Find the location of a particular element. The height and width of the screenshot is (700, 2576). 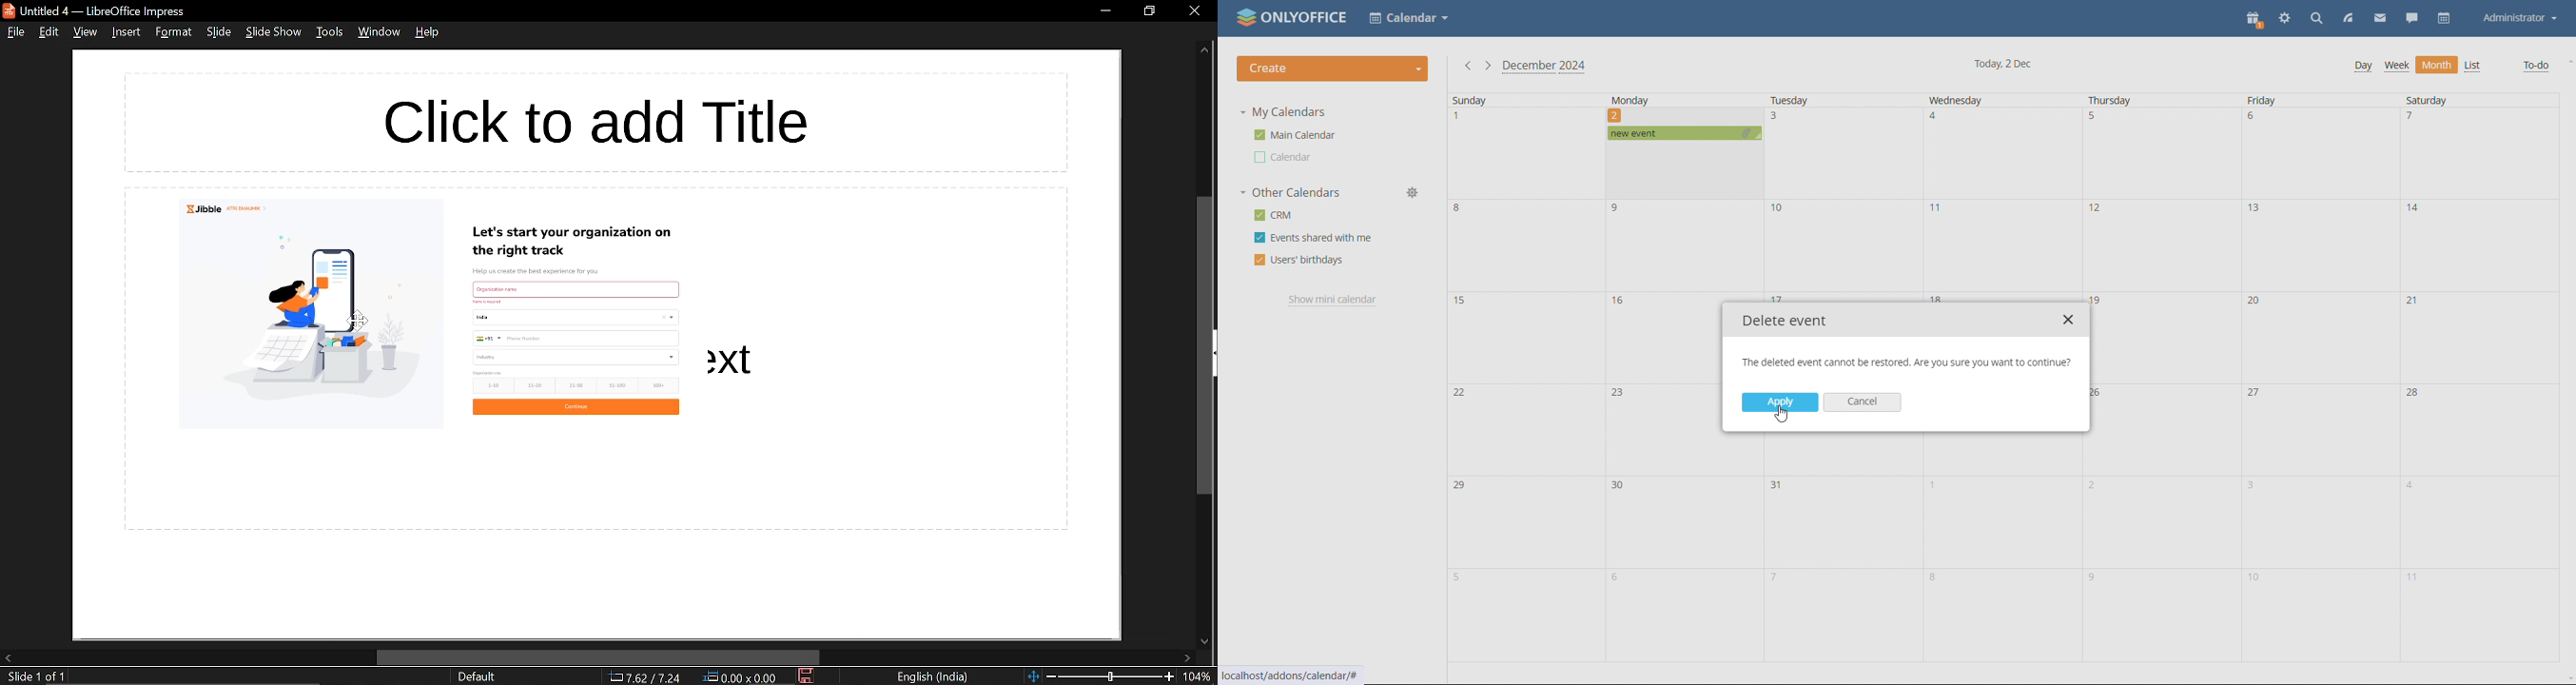

Apply is located at coordinates (1778, 401).